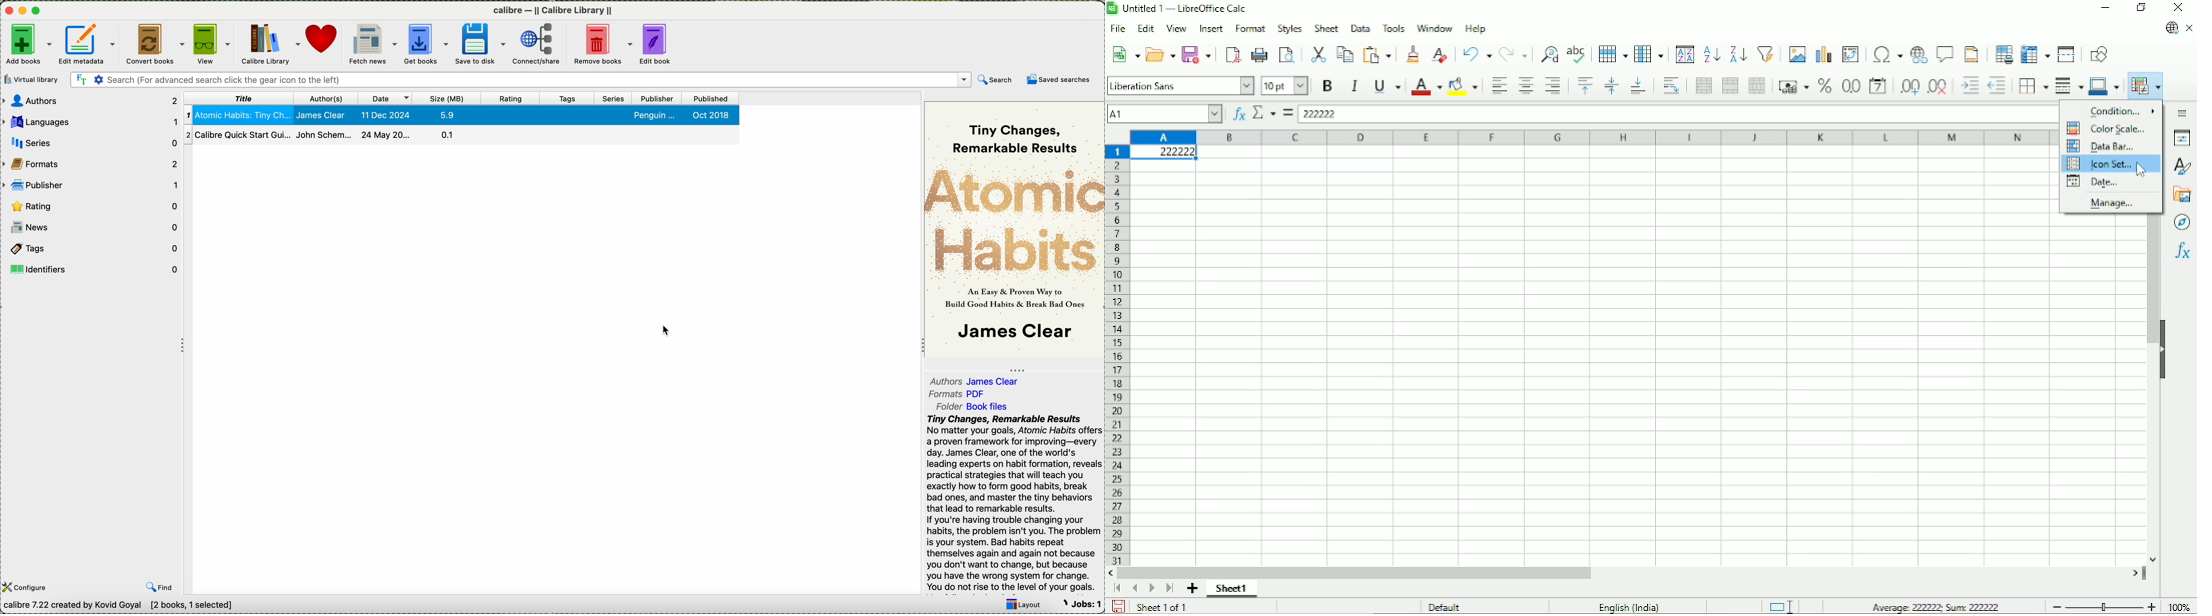  What do you see at coordinates (1434, 28) in the screenshot?
I see `Window` at bounding box center [1434, 28].